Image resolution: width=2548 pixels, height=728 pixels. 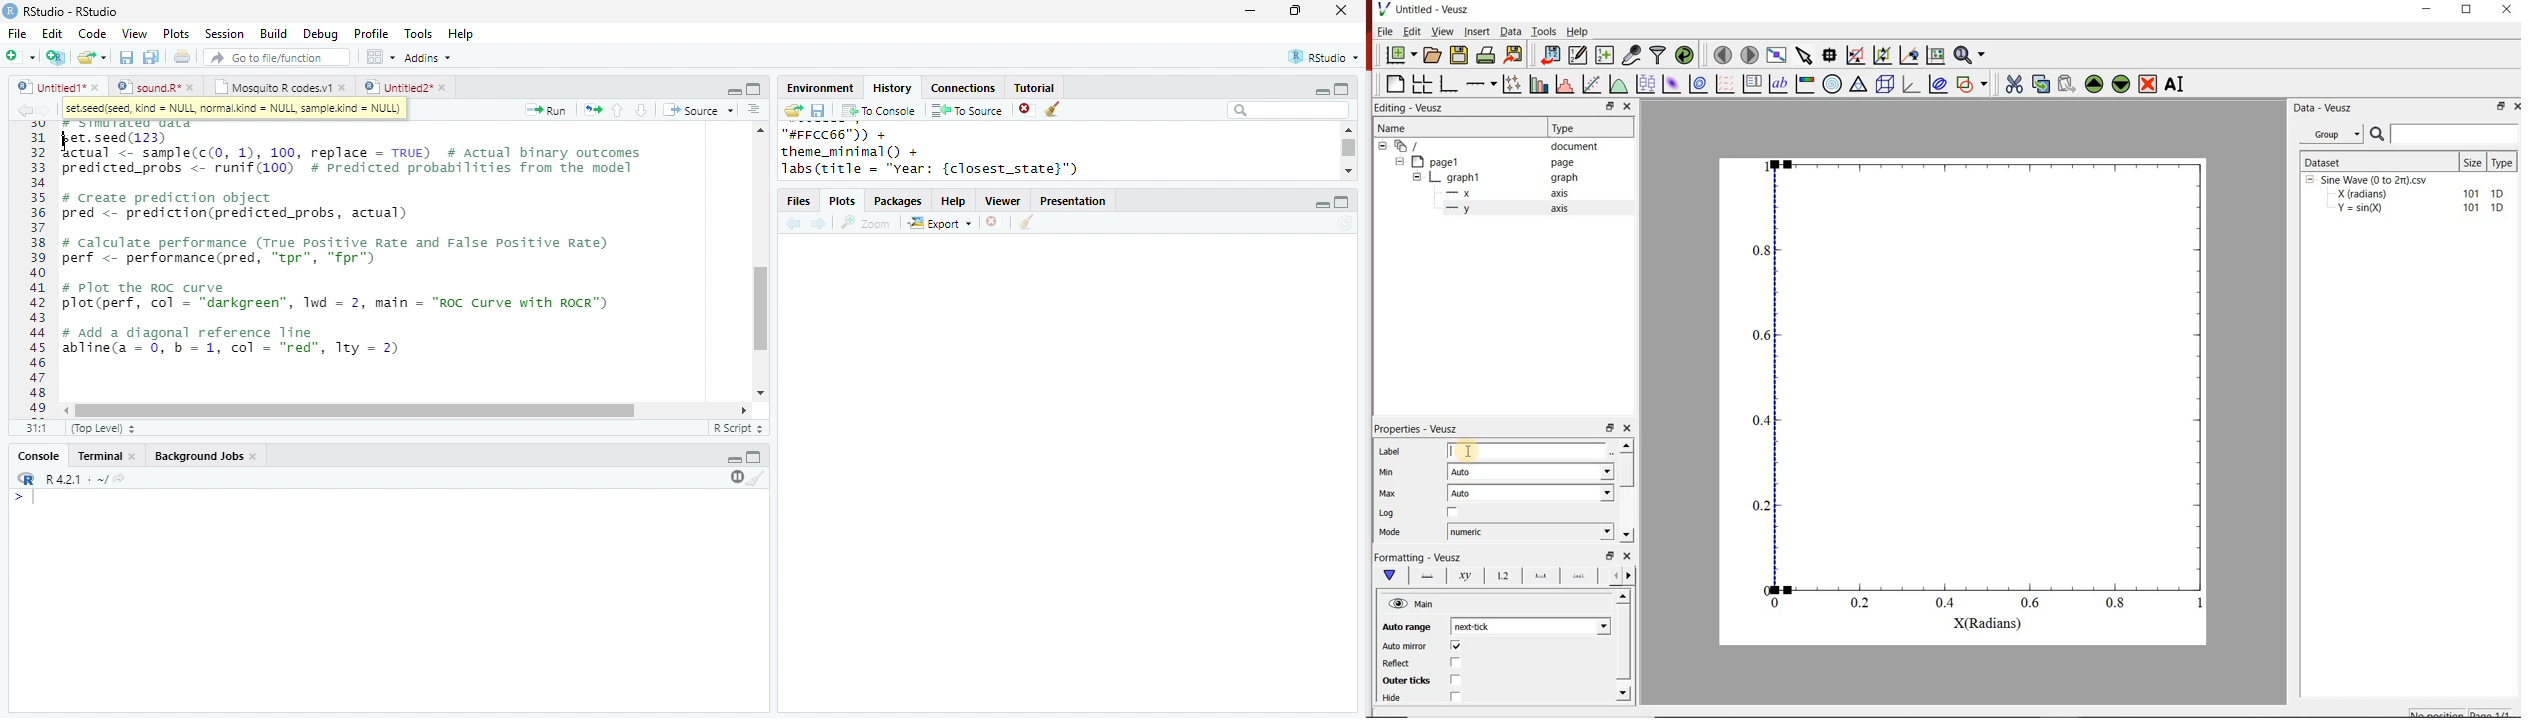 I want to click on Background Jobs, so click(x=198, y=456).